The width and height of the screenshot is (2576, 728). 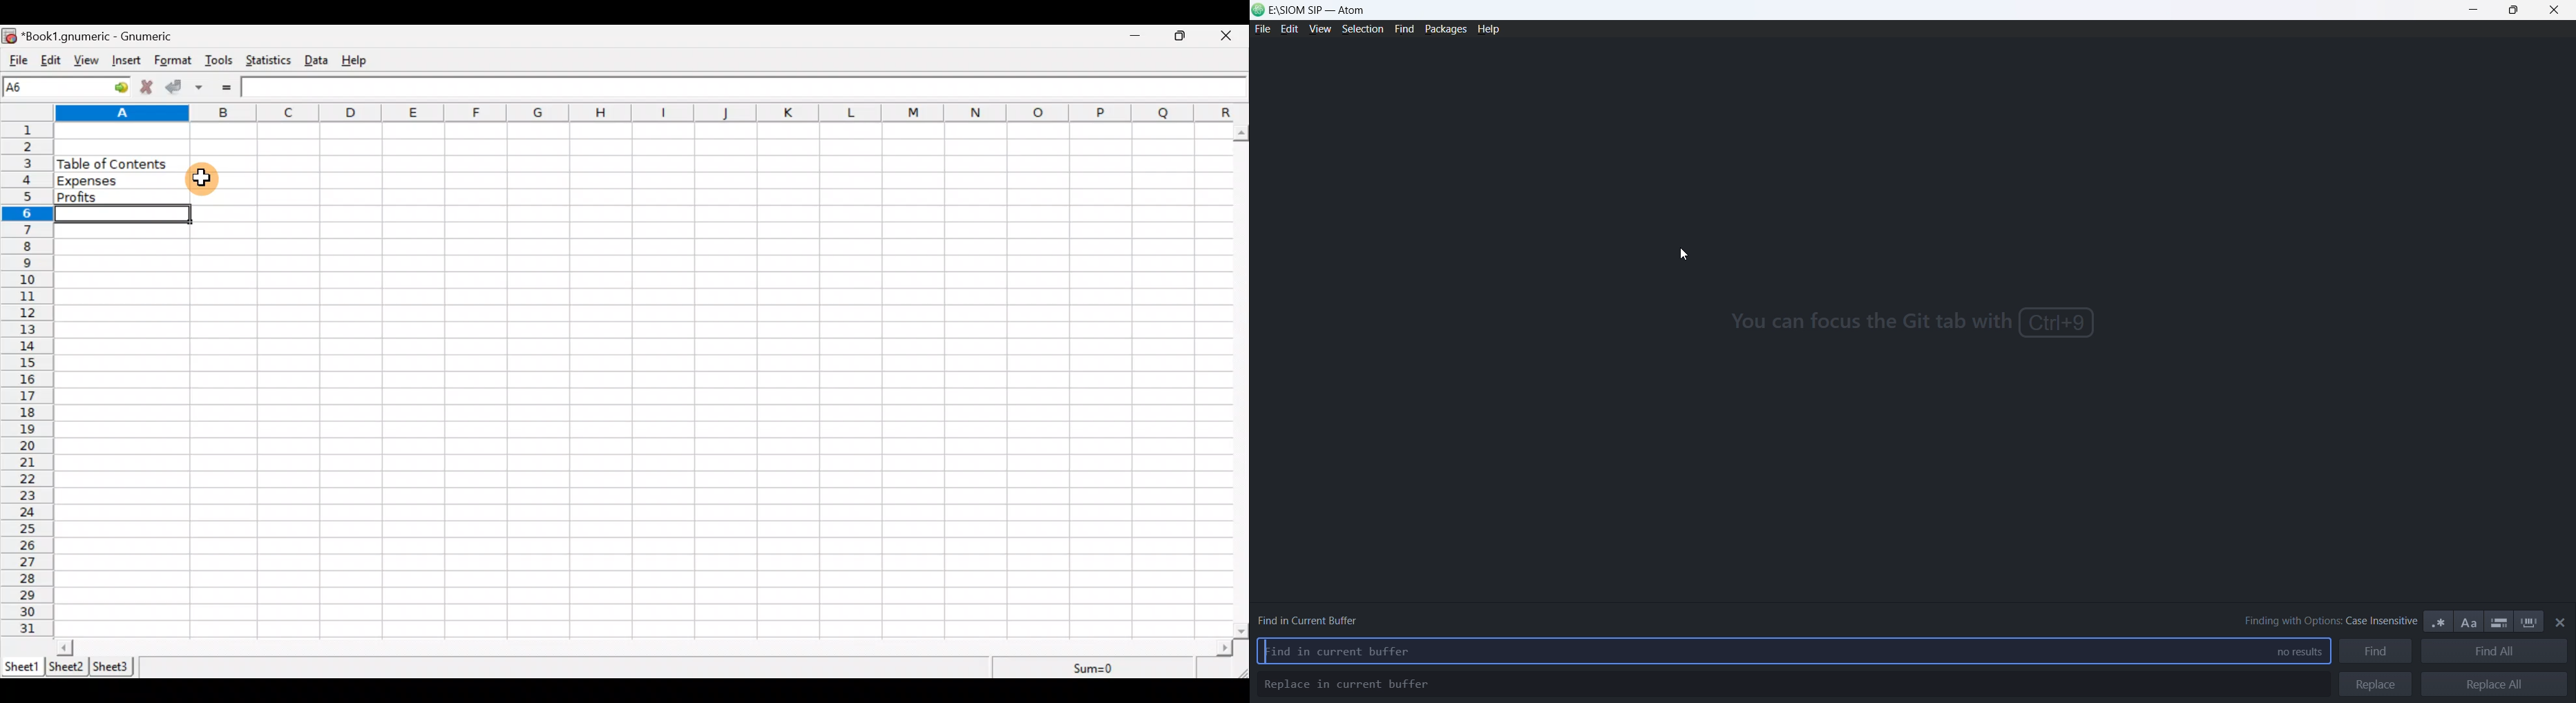 What do you see at coordinates (2555, 12) in the screenshot?
I see `close` at bounding box center [2555, 12].